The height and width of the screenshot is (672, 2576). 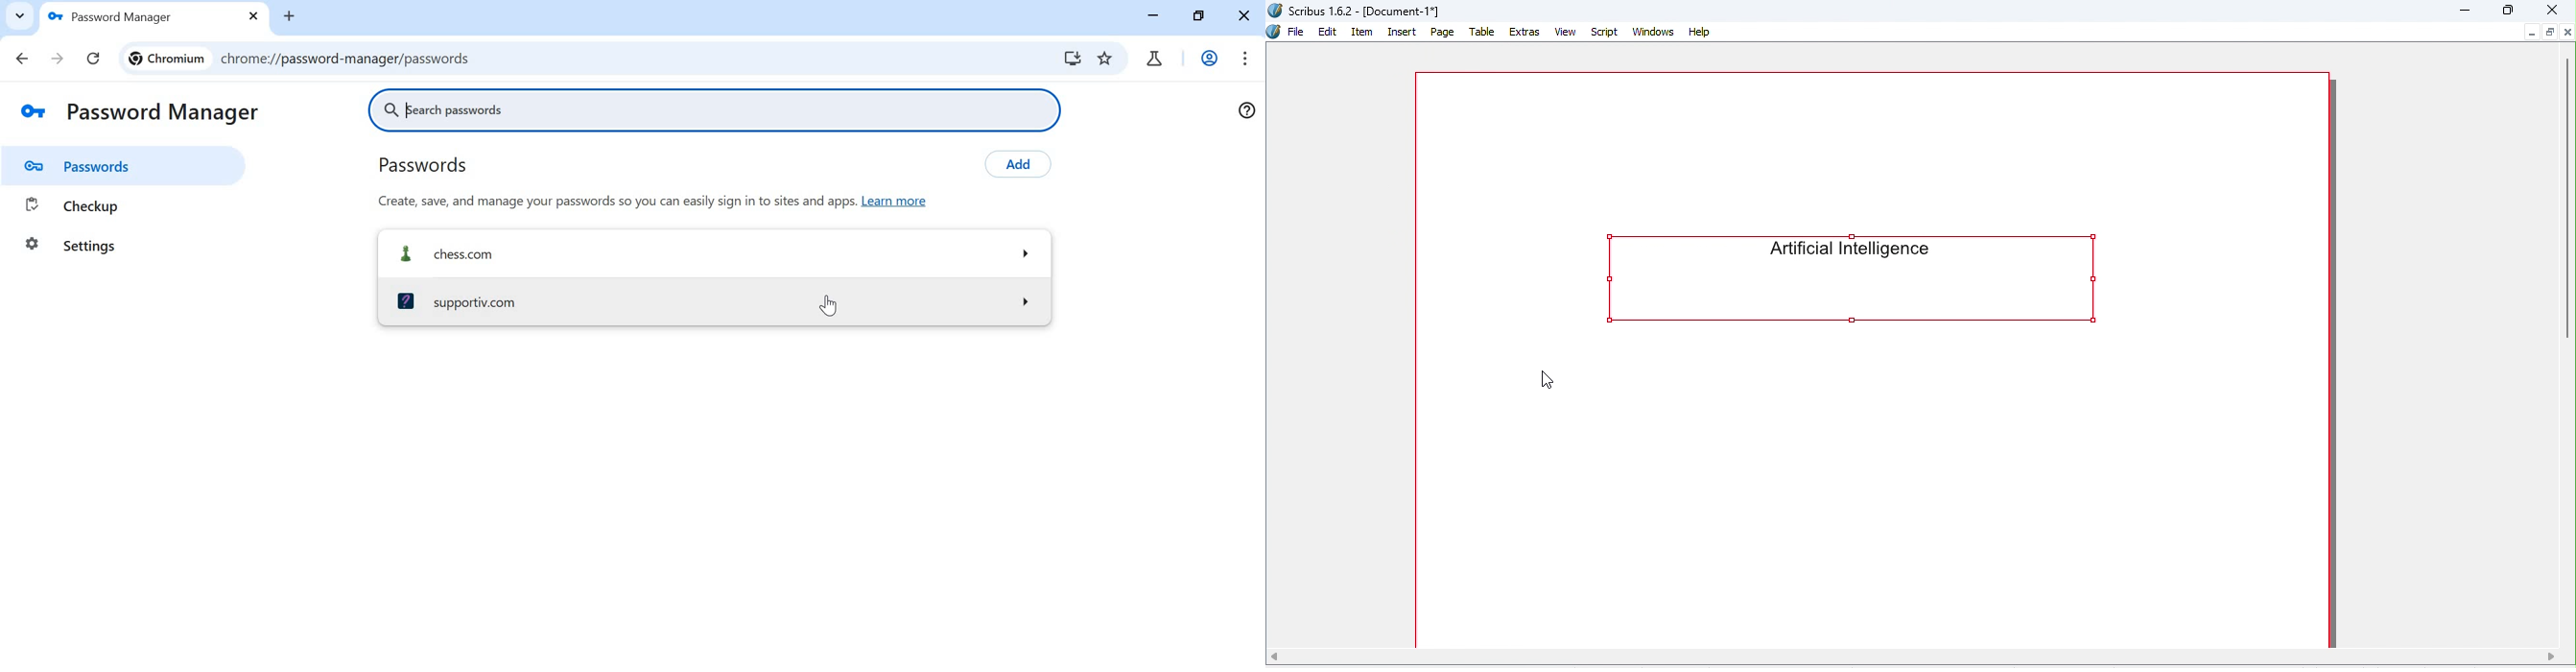 What do you see at coordinates (453, 166) in the screenshot?
I see `passwords` at bounding box center [453, 166].